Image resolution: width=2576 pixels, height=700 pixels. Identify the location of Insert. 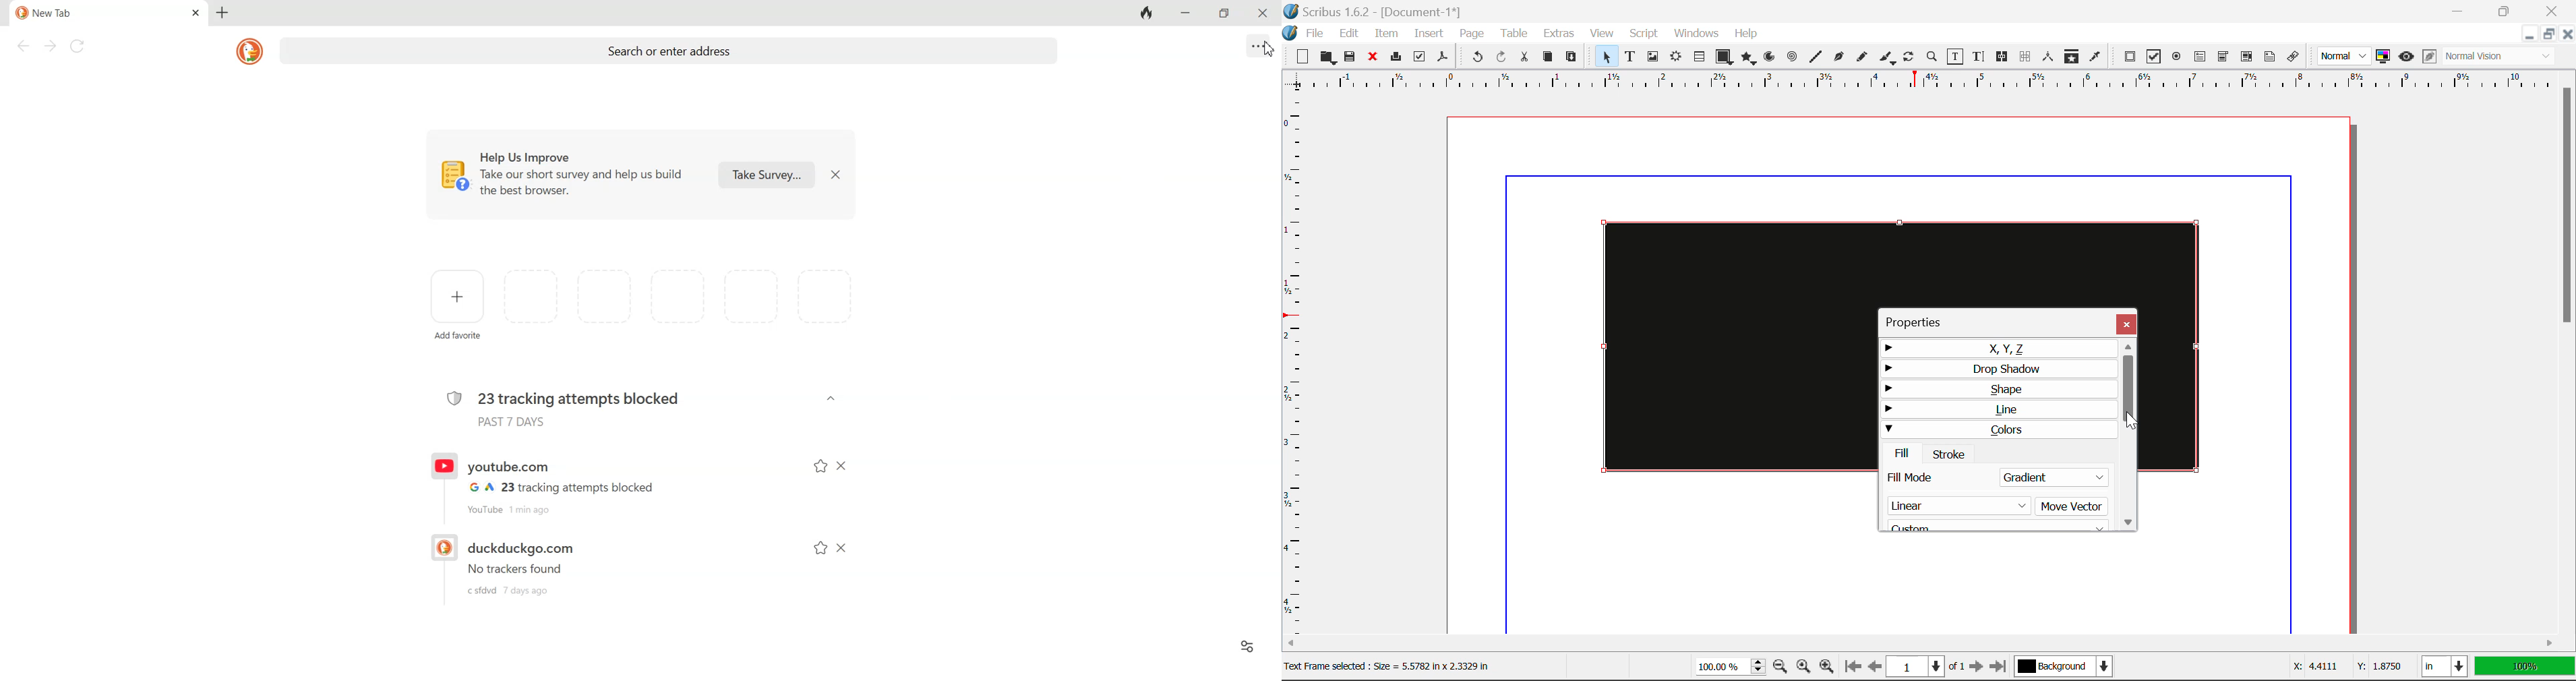
(1427, 36).